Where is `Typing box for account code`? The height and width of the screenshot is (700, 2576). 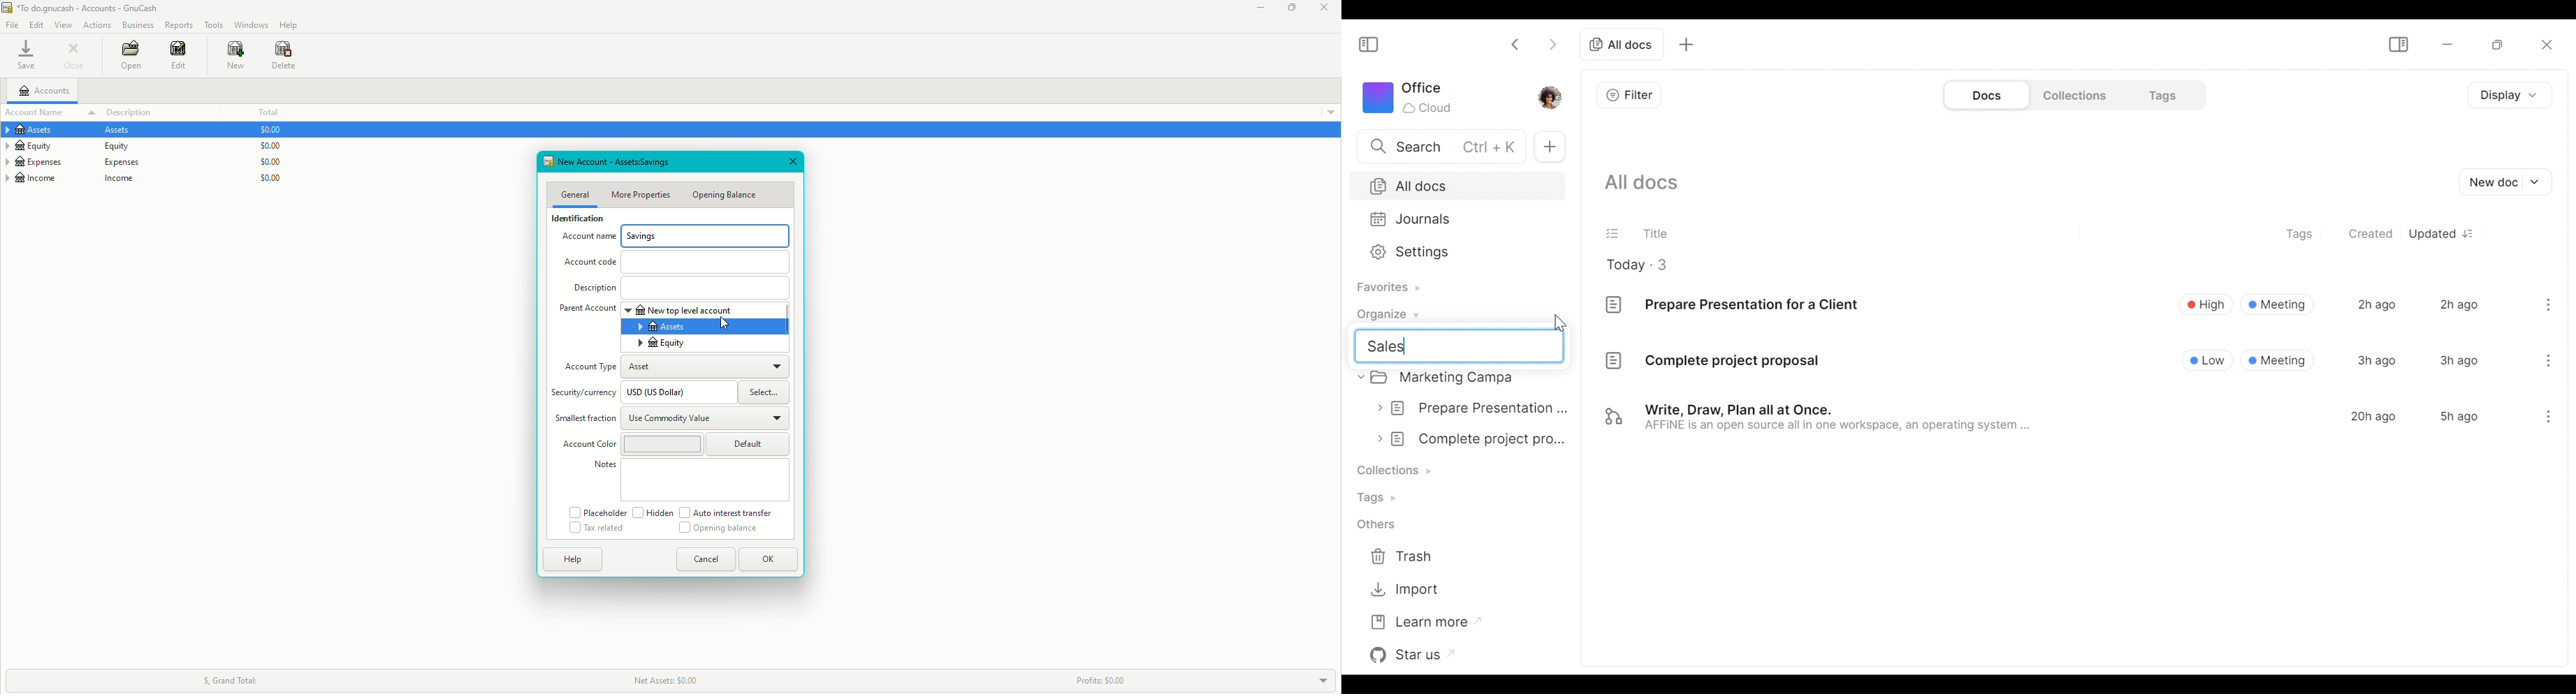
Typing box for account code is located at coordinates (707, 260).